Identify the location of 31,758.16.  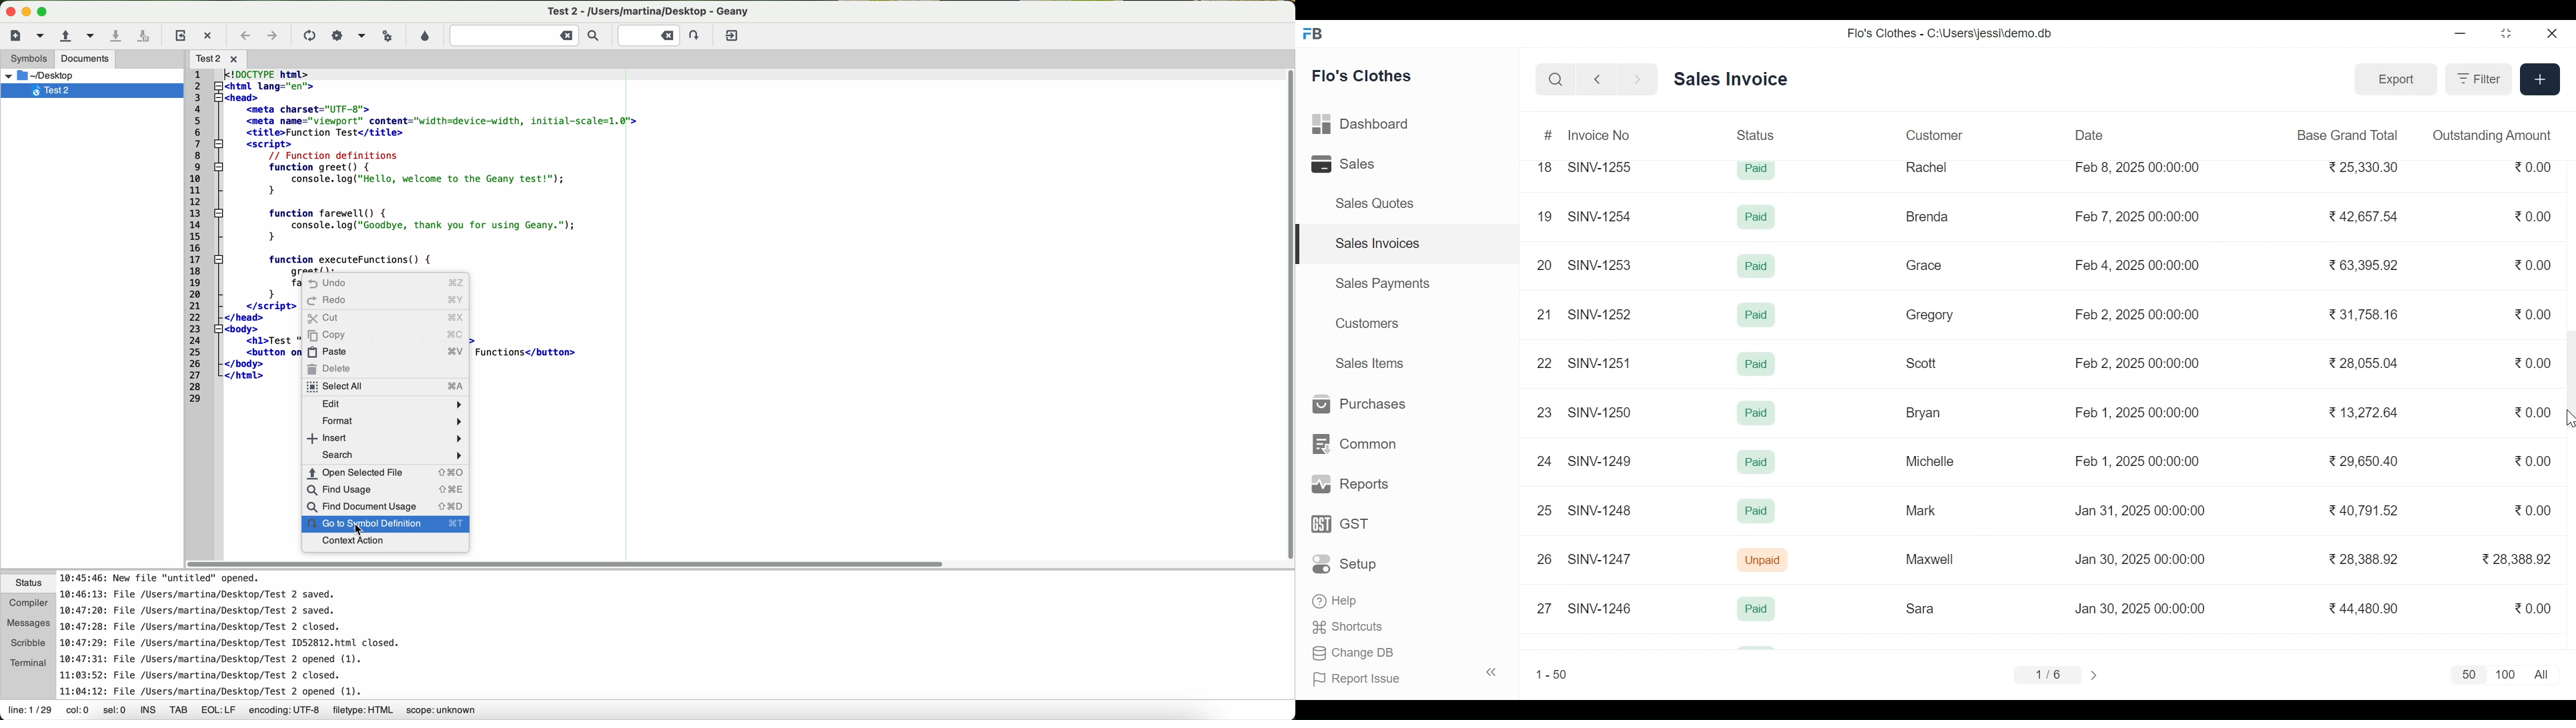
(2365, 314).